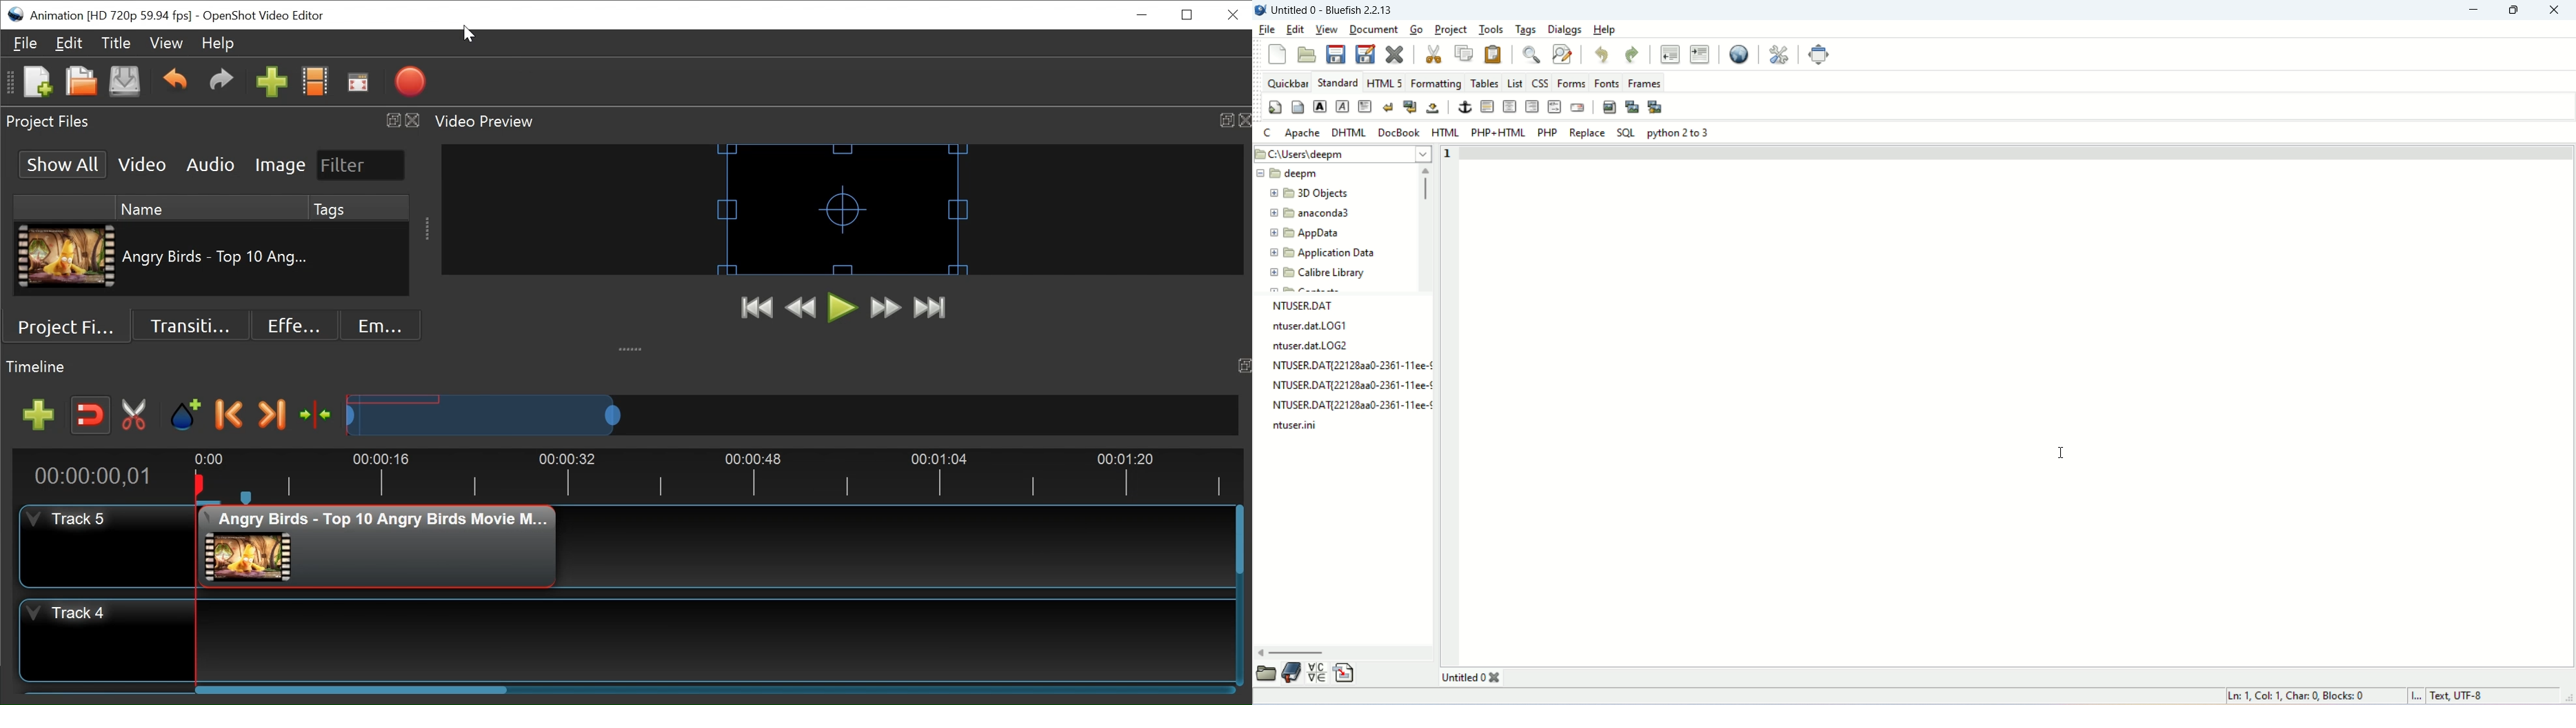 The width and height of the screenshot is (2576, 728). Describe the element at coordinates (1296, 30) in the screenshot. I see `edit` at that location.